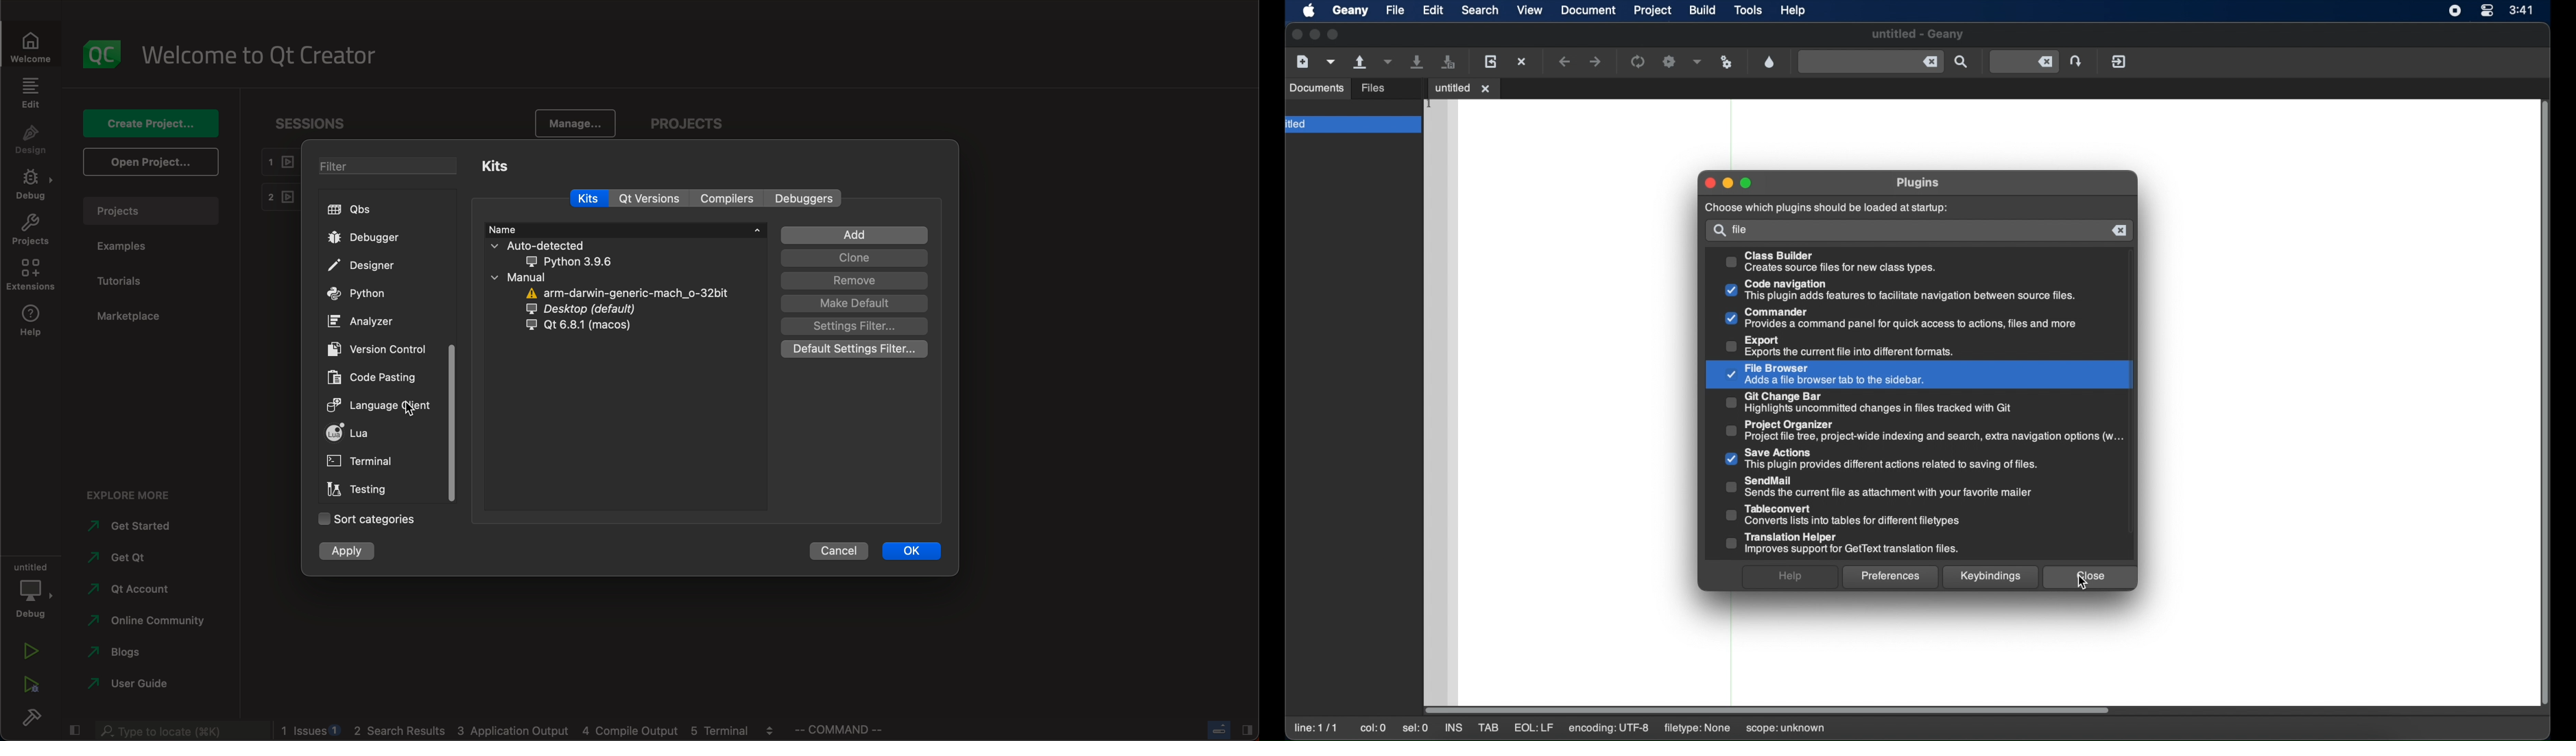 The image size is (2576, 756). I want to click on encoding: utf-8, so click(1609, 729).